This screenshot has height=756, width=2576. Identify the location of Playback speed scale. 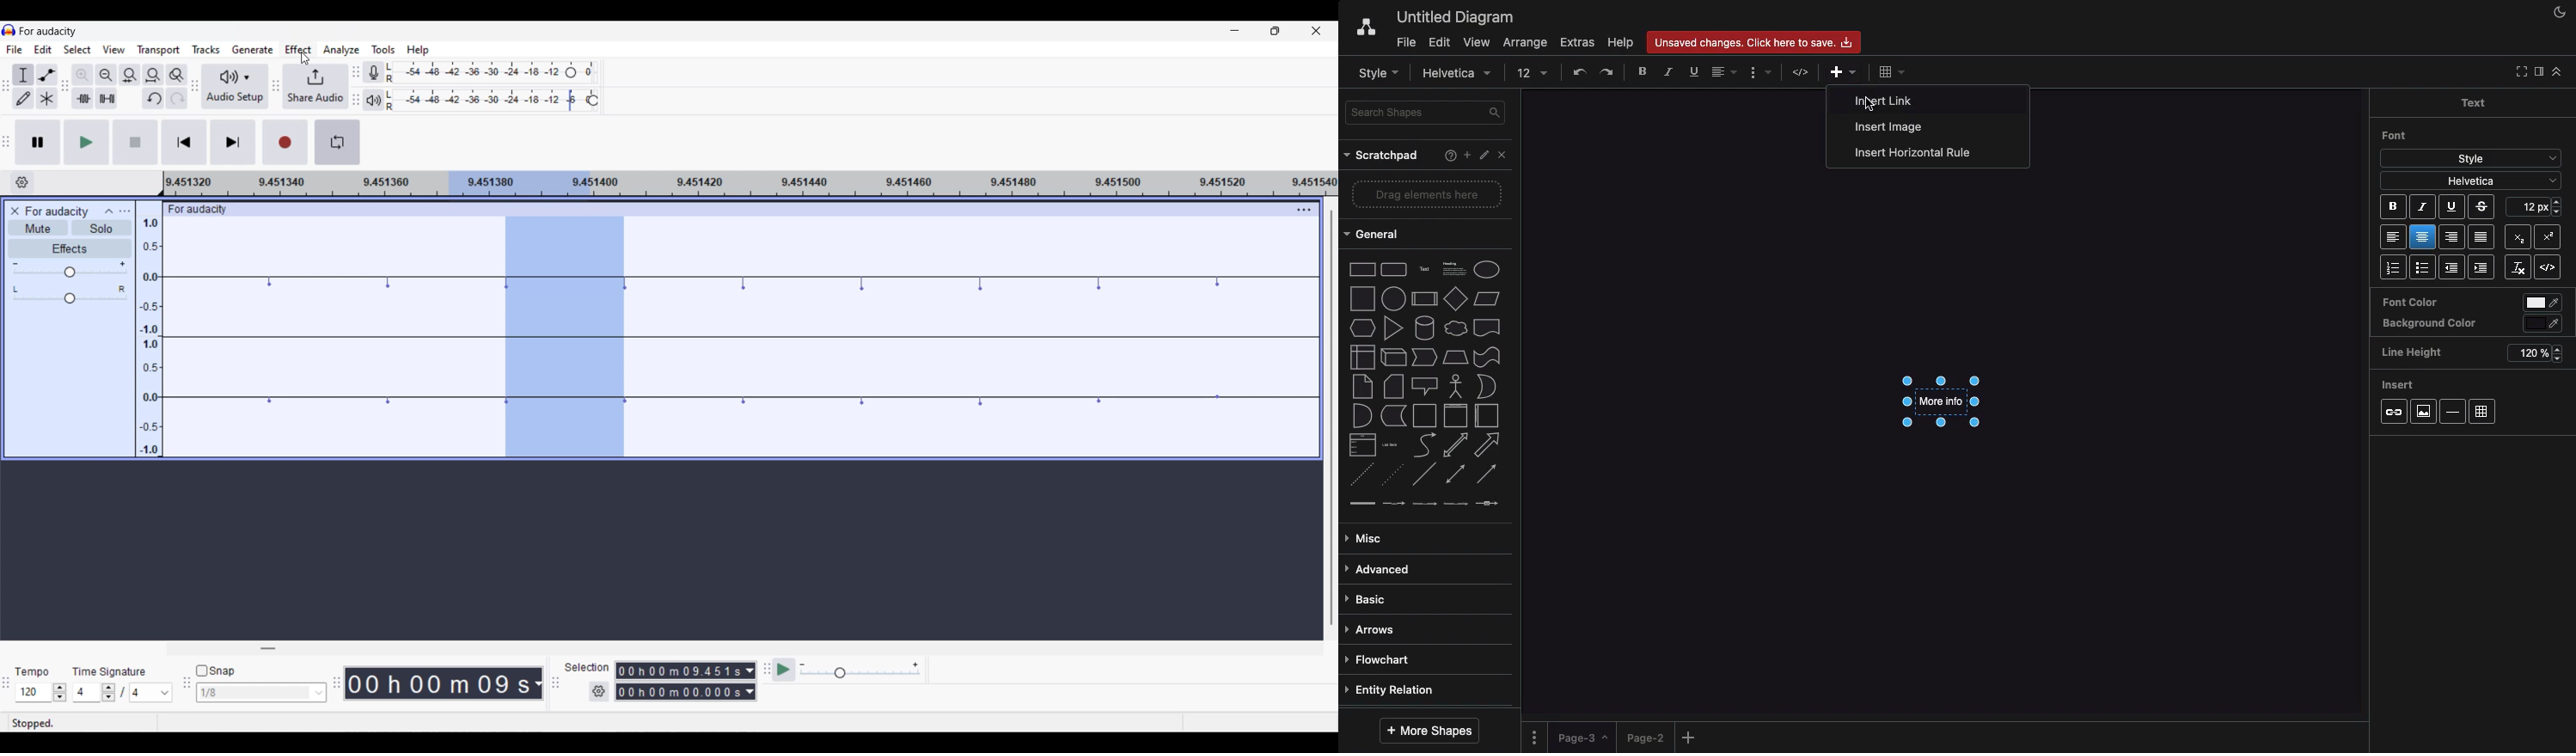
(860, 671).